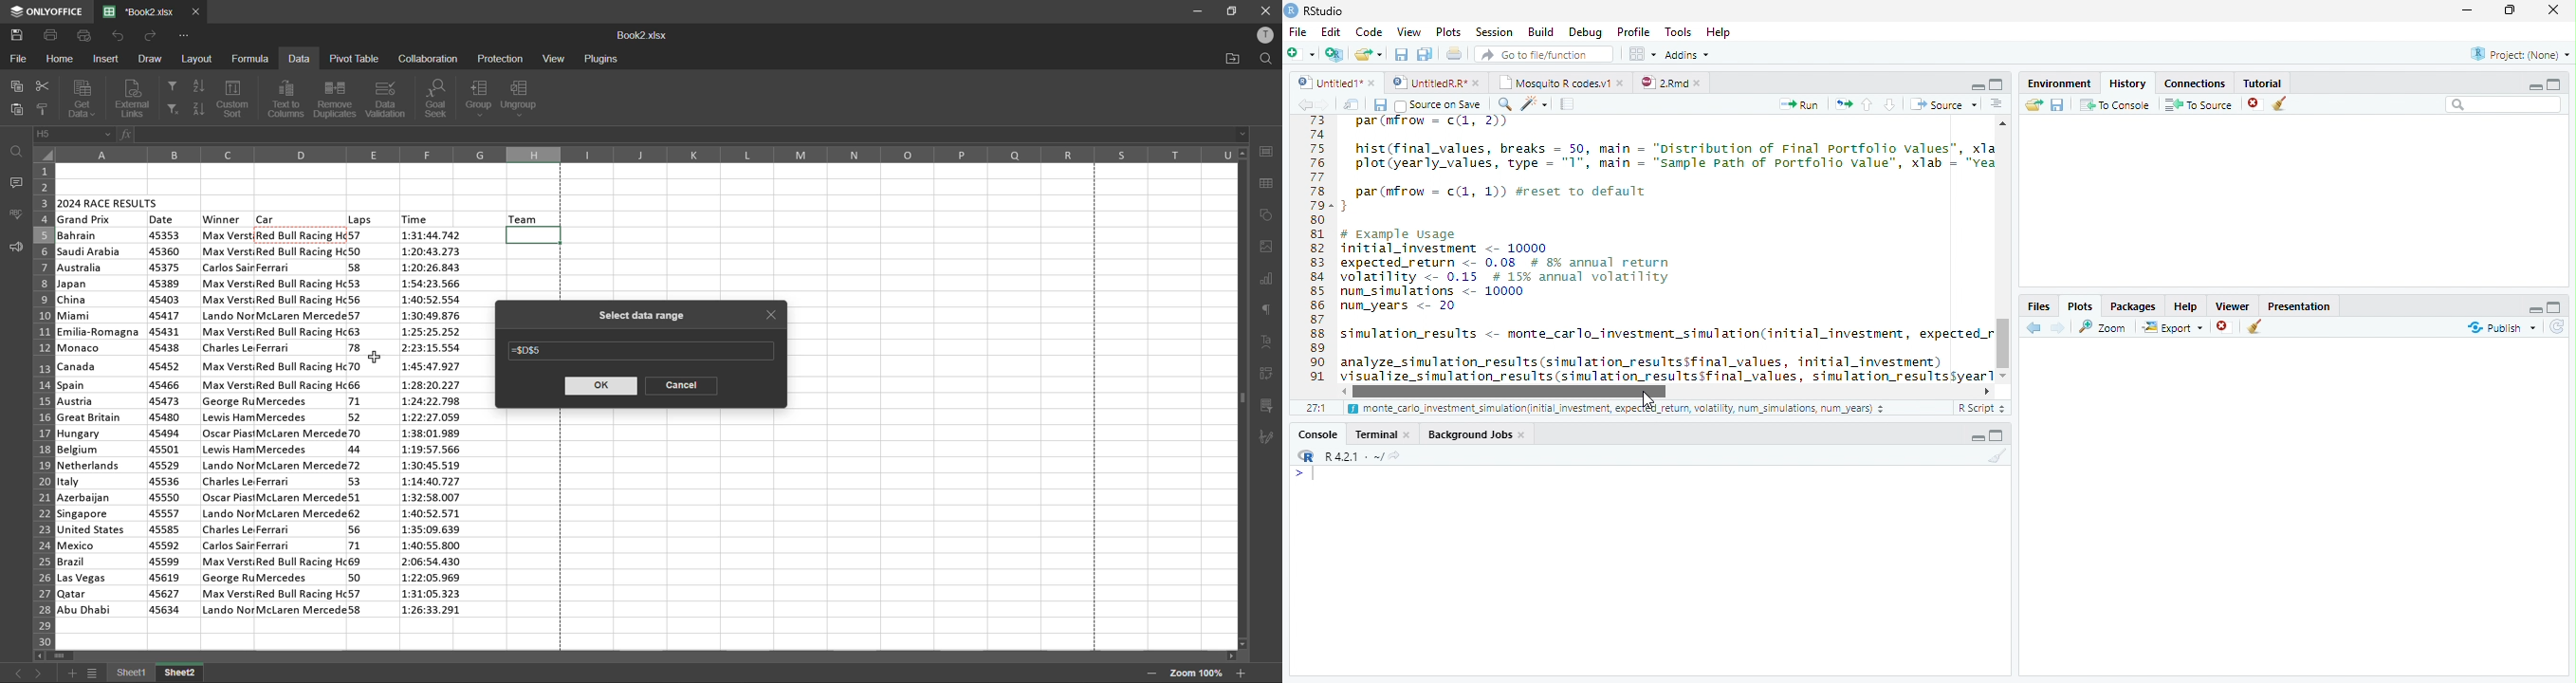  I want to click on ungroup, so click(524, 99).